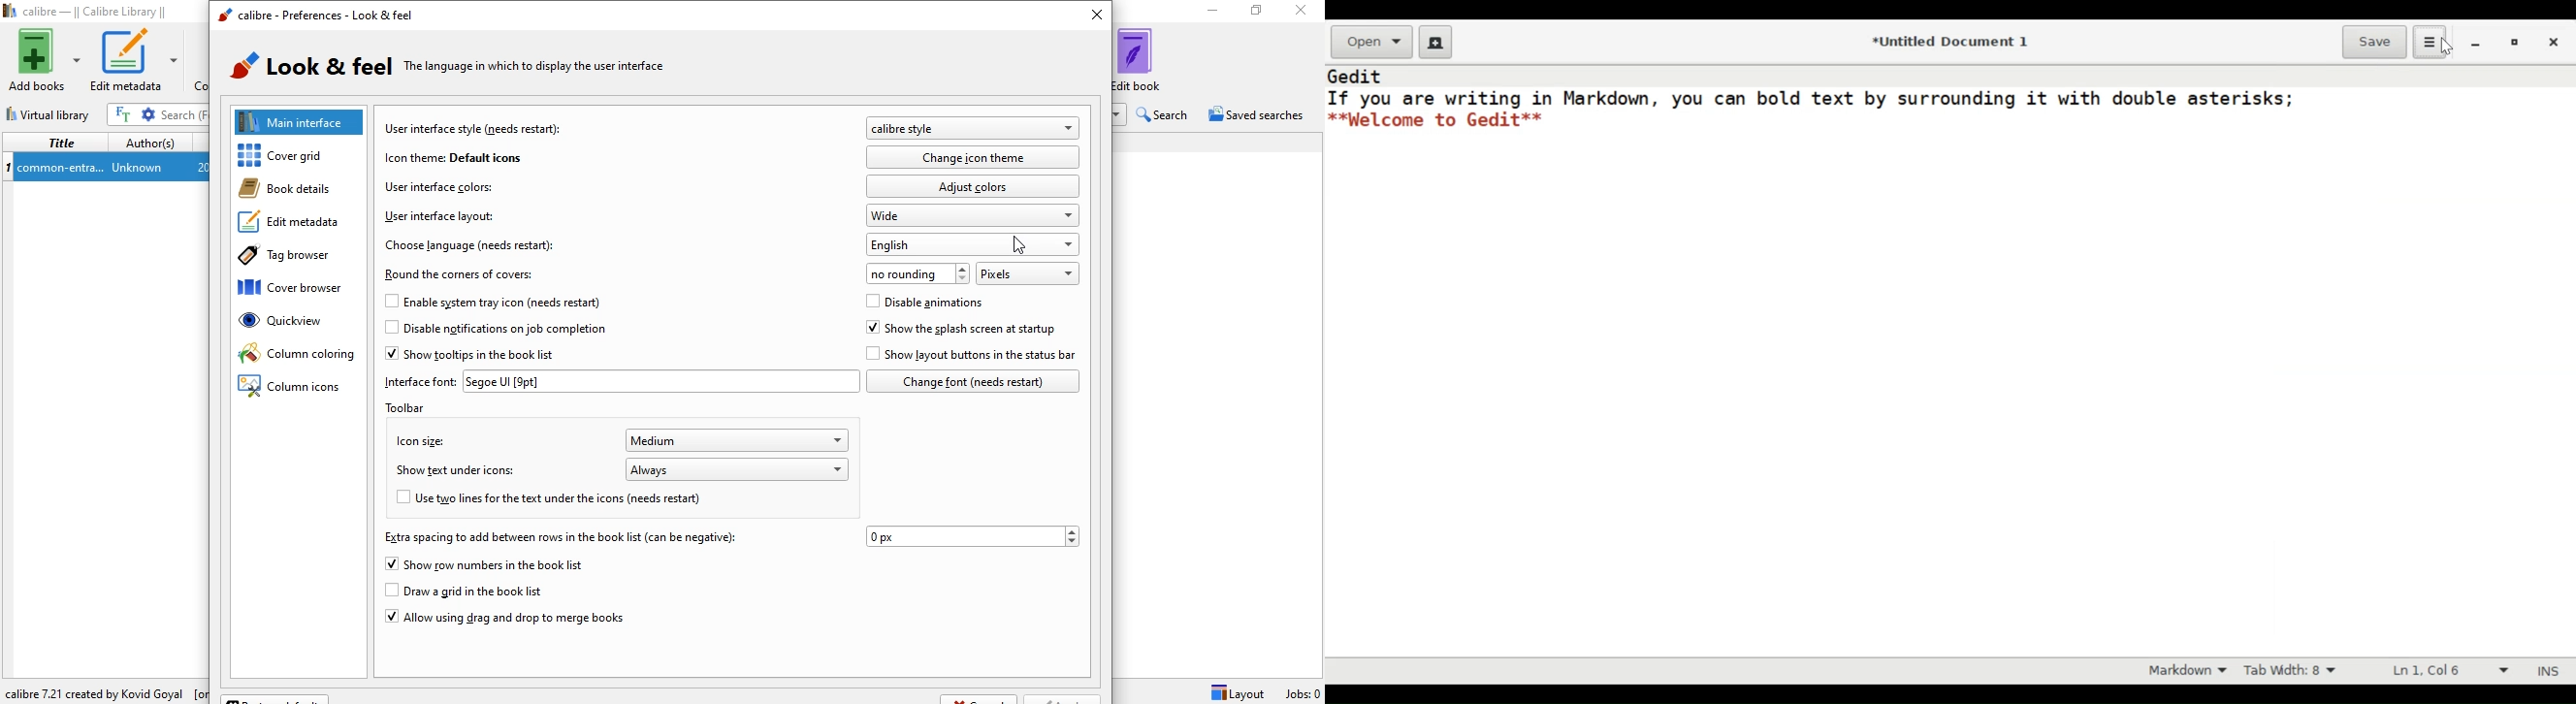 The image size is (2576, 728). Describe the element at coordinates (1256, 14) in the screenshot. I see `Restore` at that location.